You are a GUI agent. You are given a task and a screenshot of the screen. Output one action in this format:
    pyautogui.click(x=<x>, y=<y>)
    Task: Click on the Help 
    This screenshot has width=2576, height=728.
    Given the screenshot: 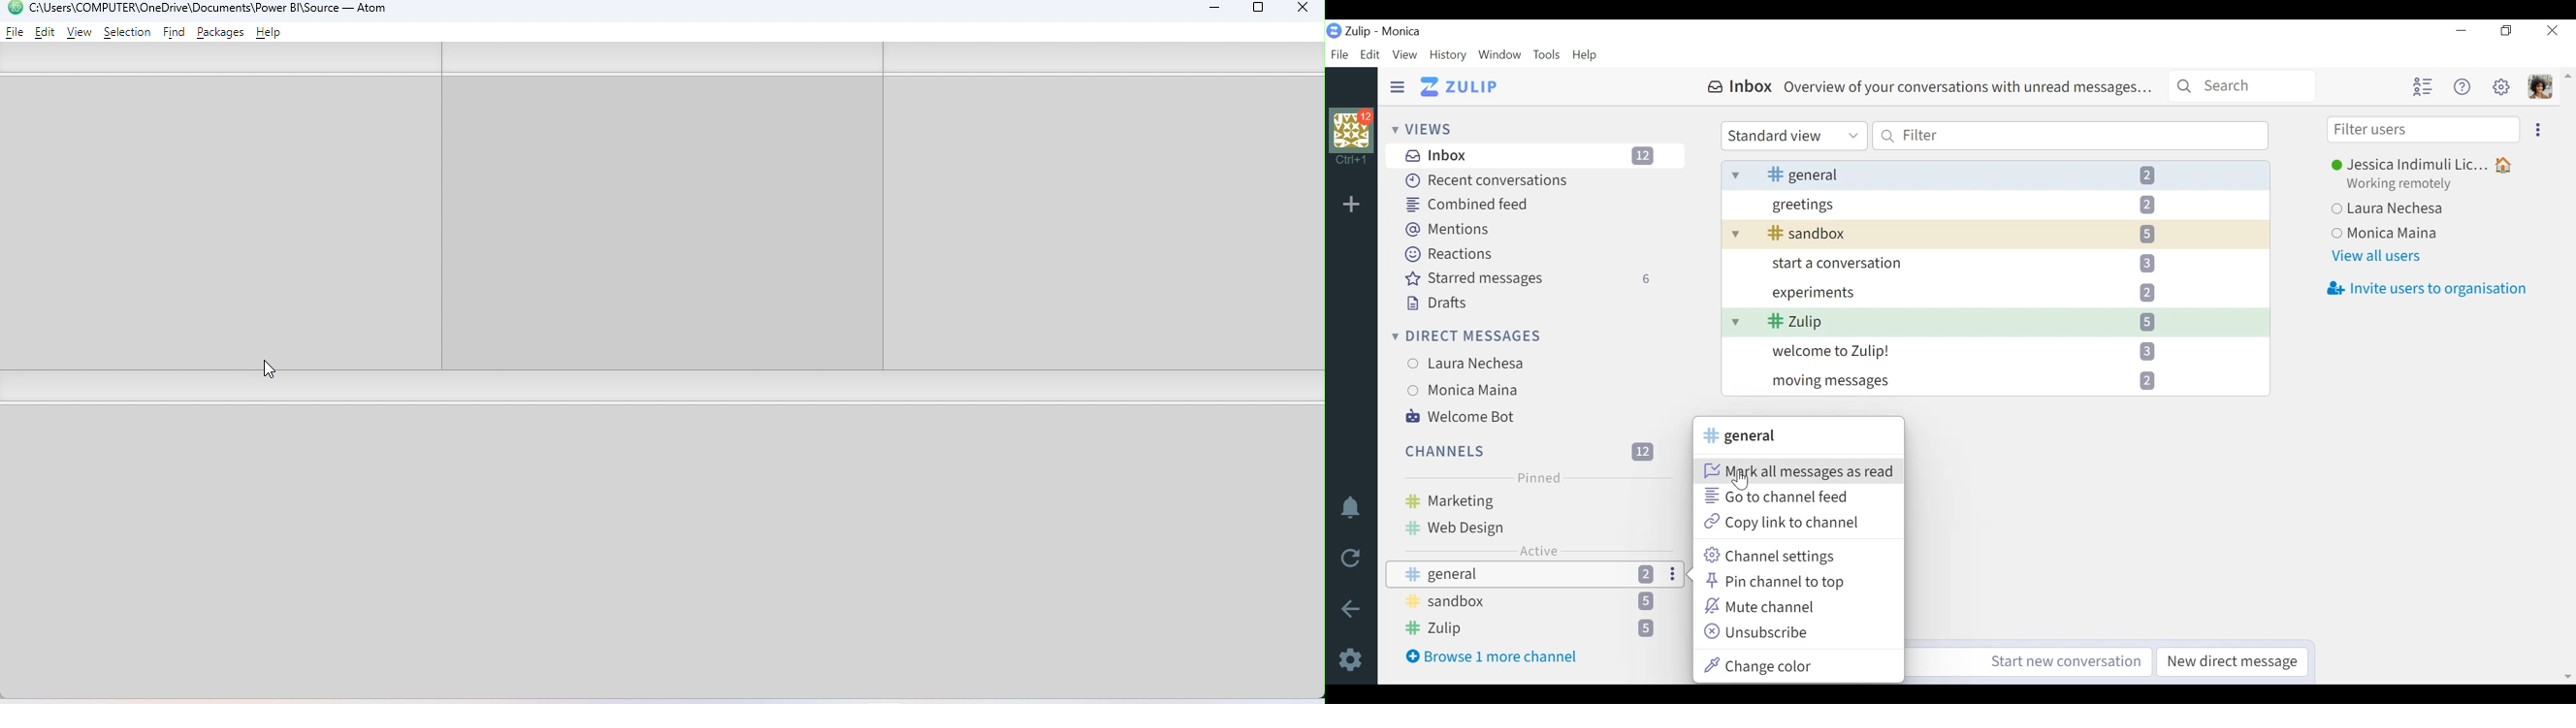 What is the action you would take?
    pyautogui.click(x=2460, y=86)
    